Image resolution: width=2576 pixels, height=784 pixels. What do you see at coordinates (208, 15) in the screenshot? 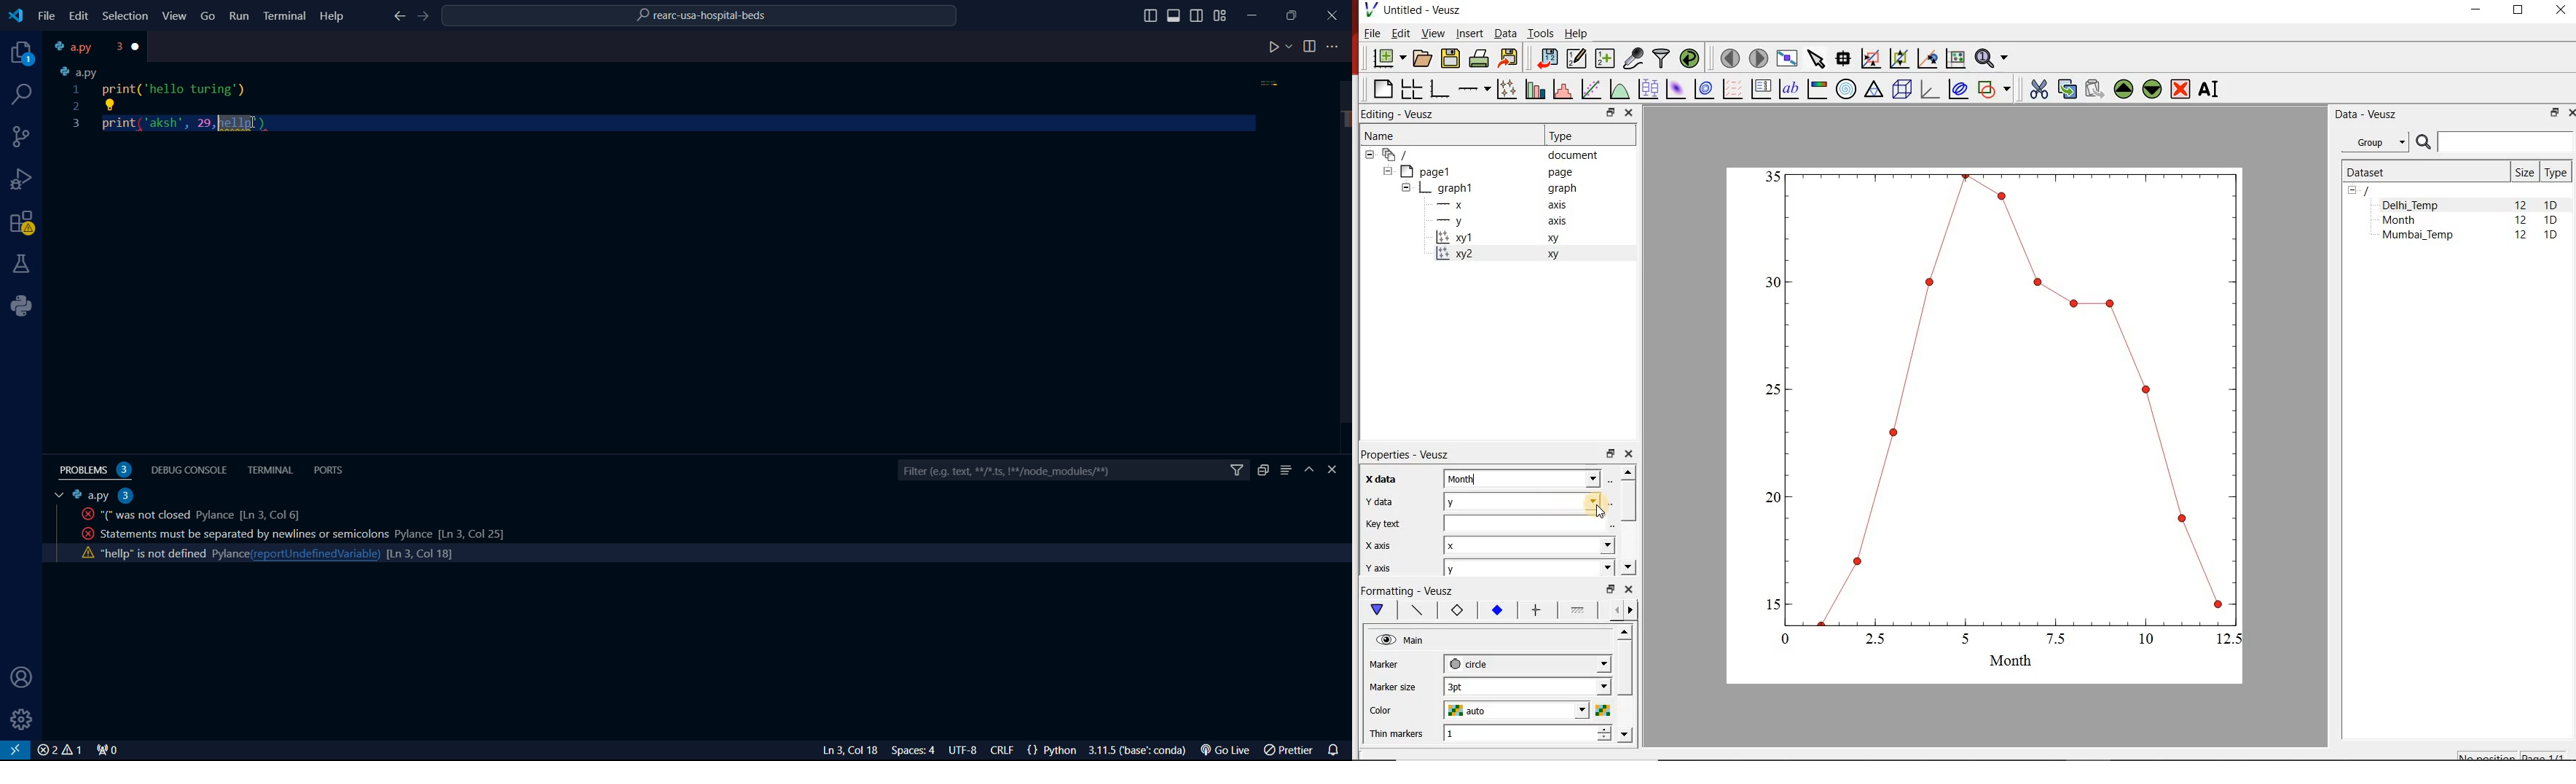
I see `Go` at bounding box center [208, 15].